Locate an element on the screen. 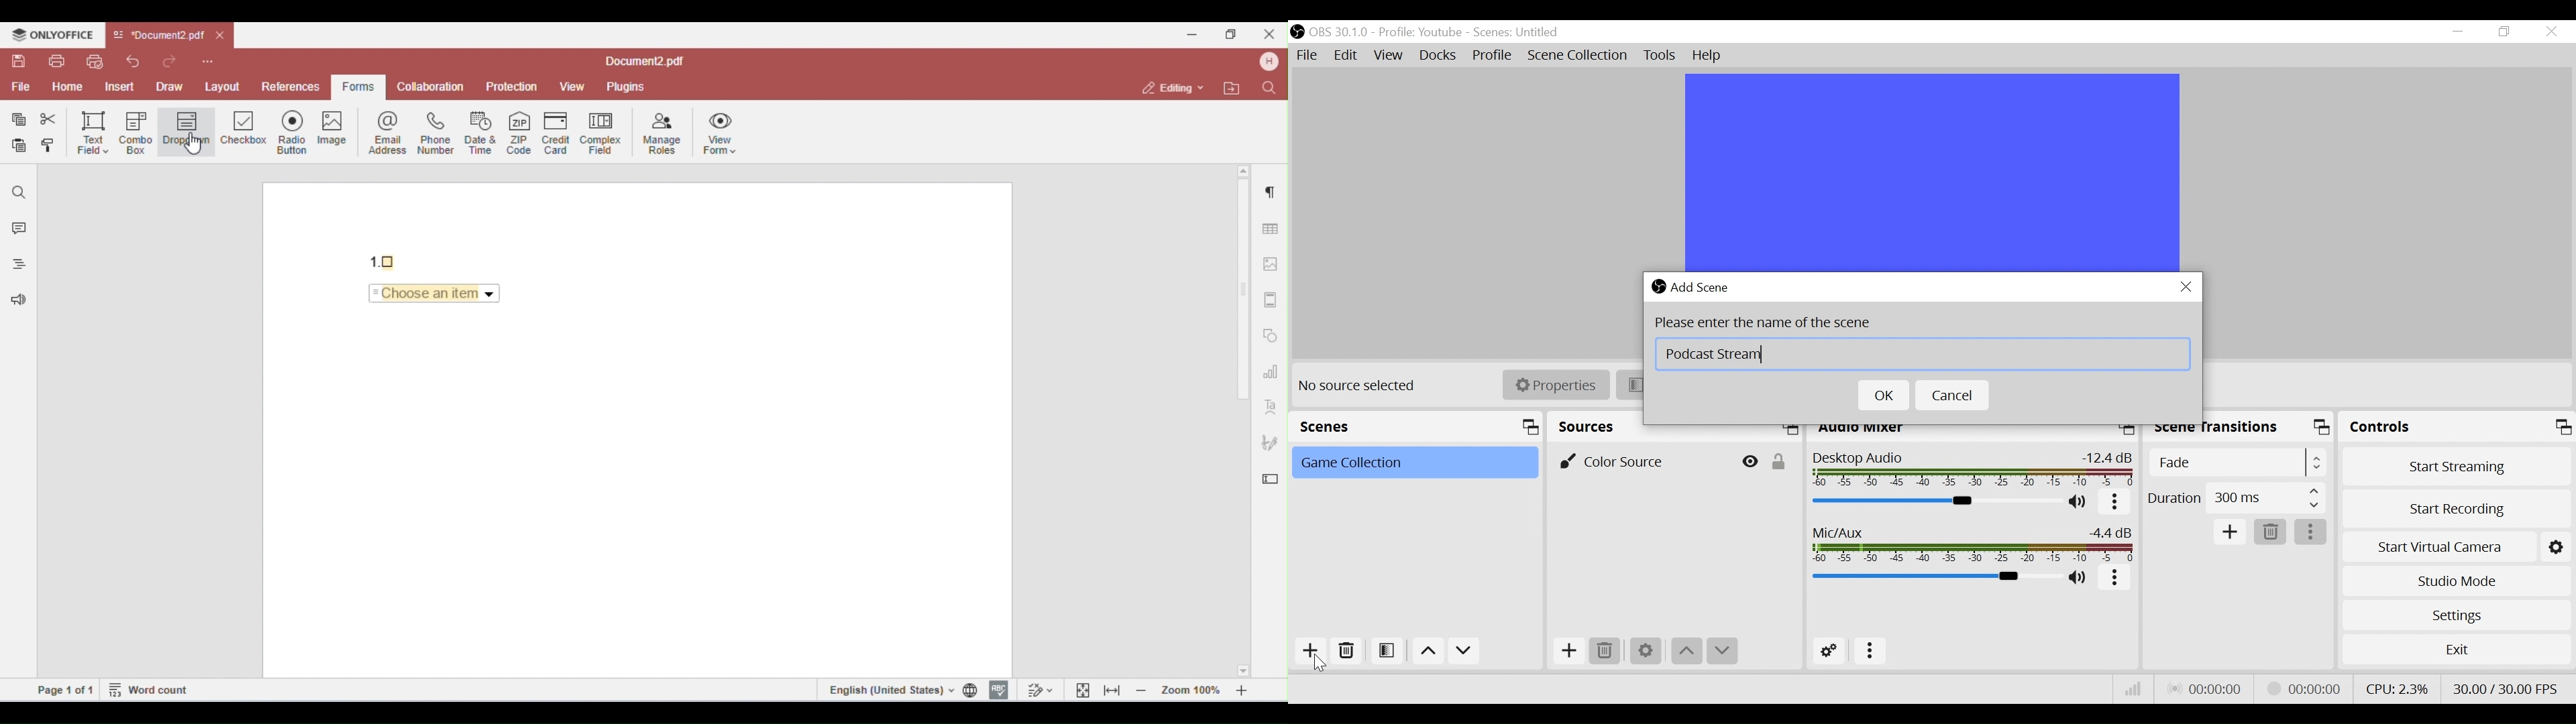 The image size is (2576, 728). more options is located at coordinates (1871, 651).